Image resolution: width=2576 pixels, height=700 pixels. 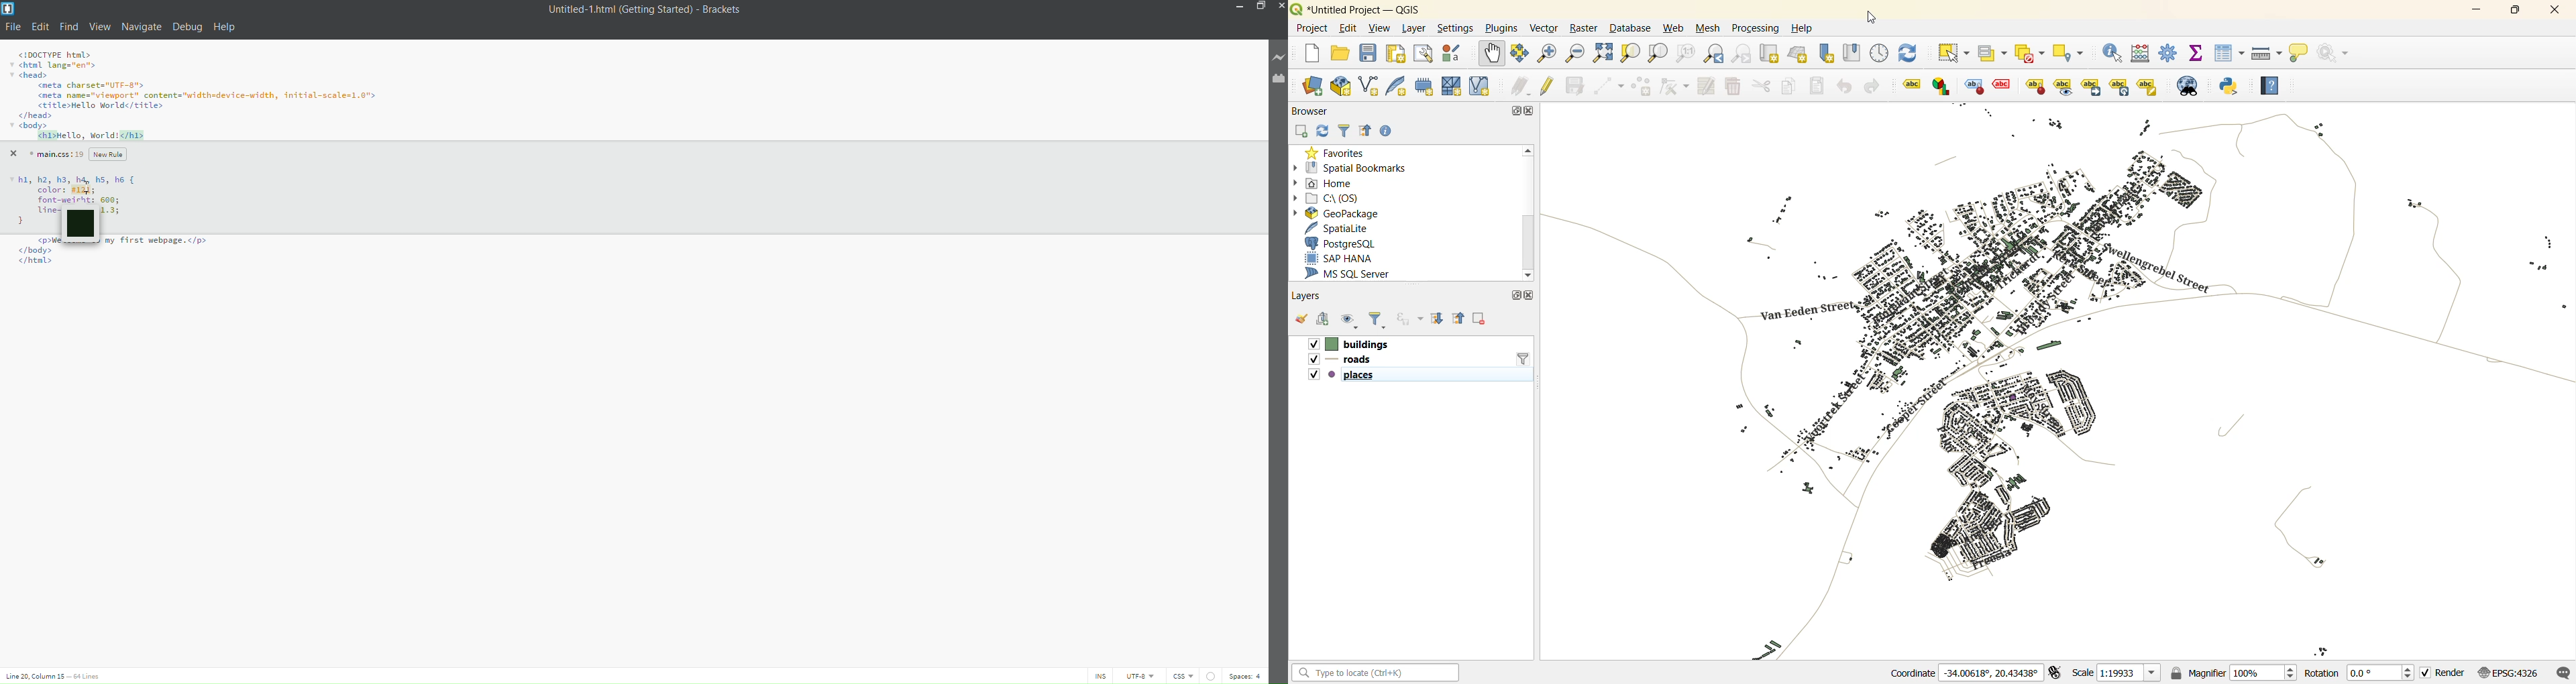 What do you see at coordinates (2057, 673) in the screenshot?
I see `toggle extents` at bounding box center [2057, 673].